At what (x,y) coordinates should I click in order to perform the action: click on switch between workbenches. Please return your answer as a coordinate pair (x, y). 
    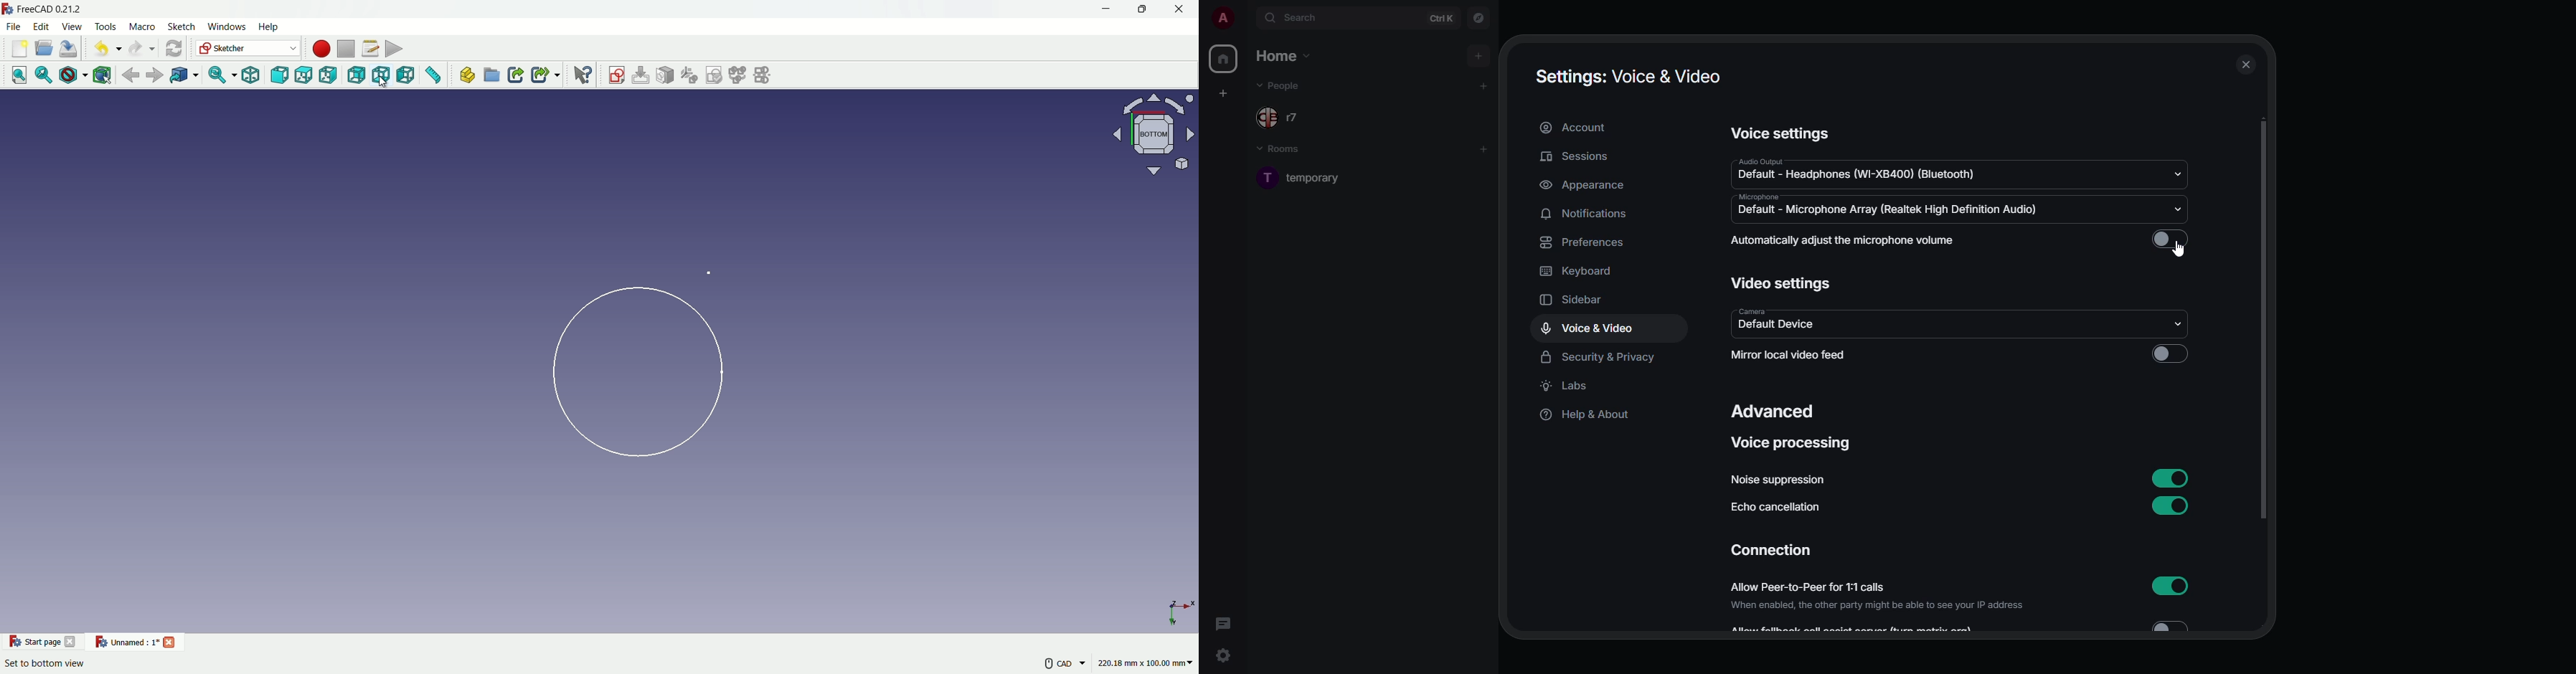
    Looking at the image, I should click on (248, 49).